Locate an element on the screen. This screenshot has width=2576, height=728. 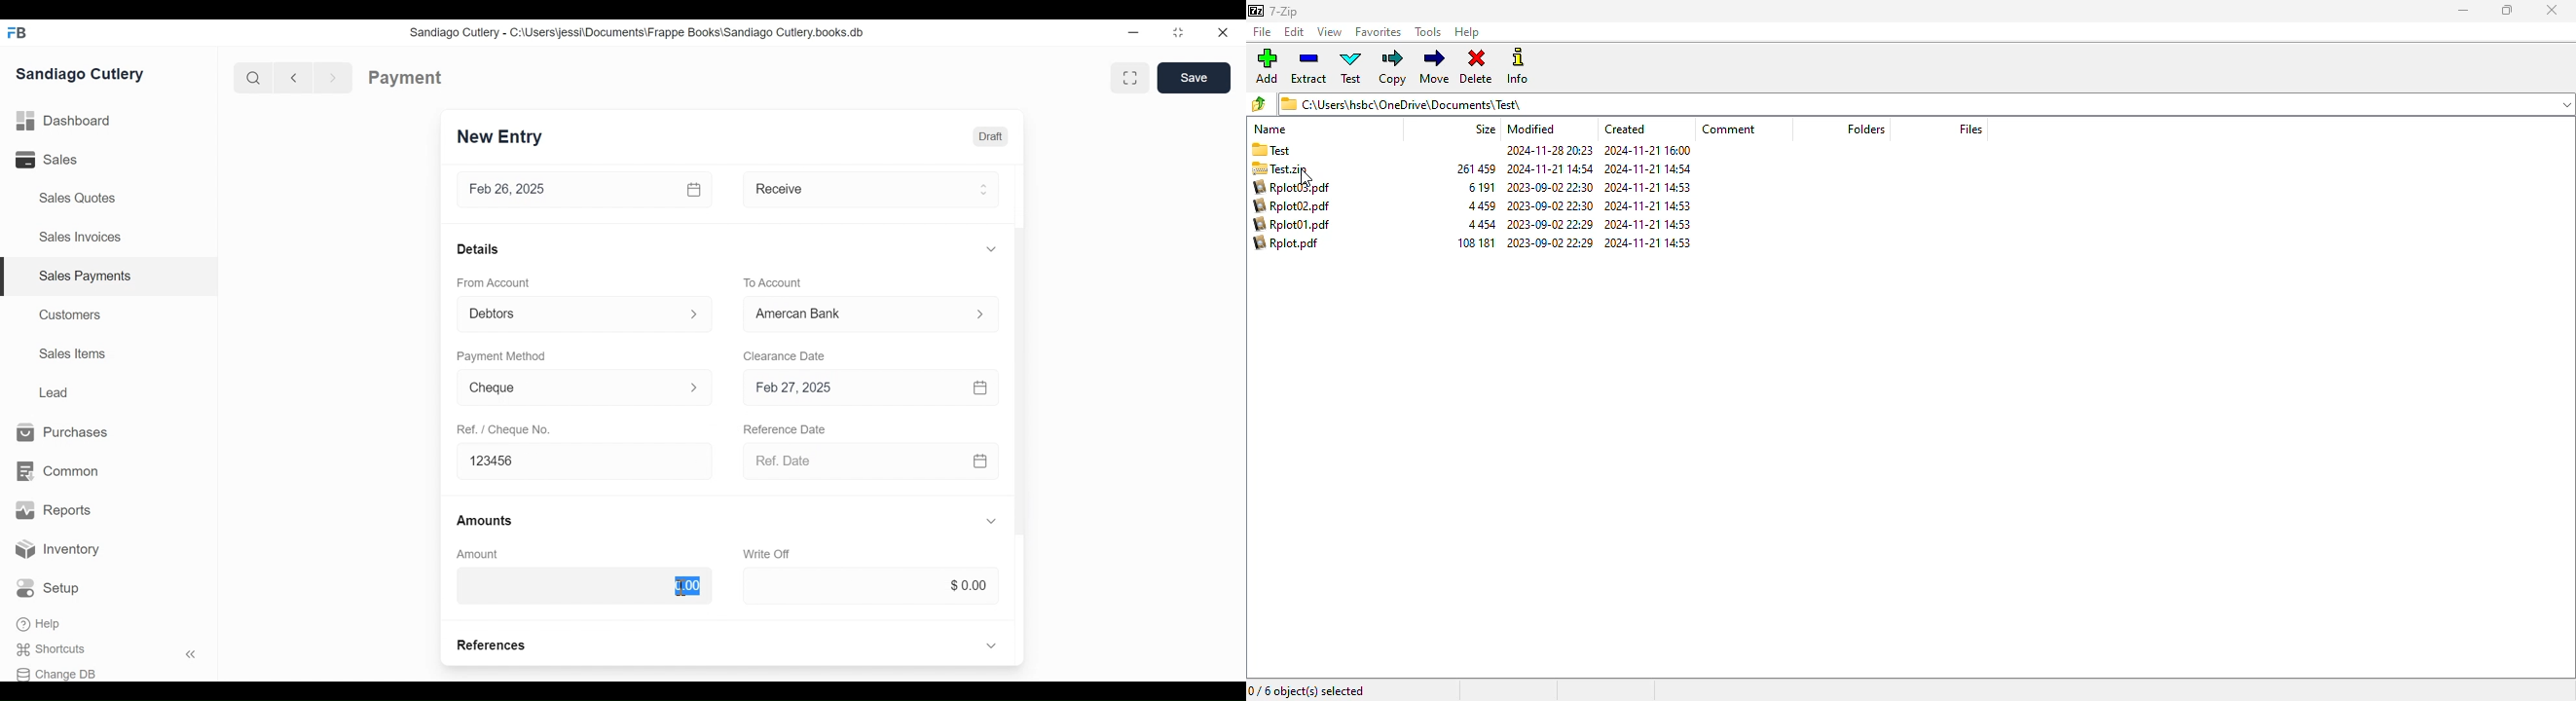
Payment is located at coordinates (406, 78).